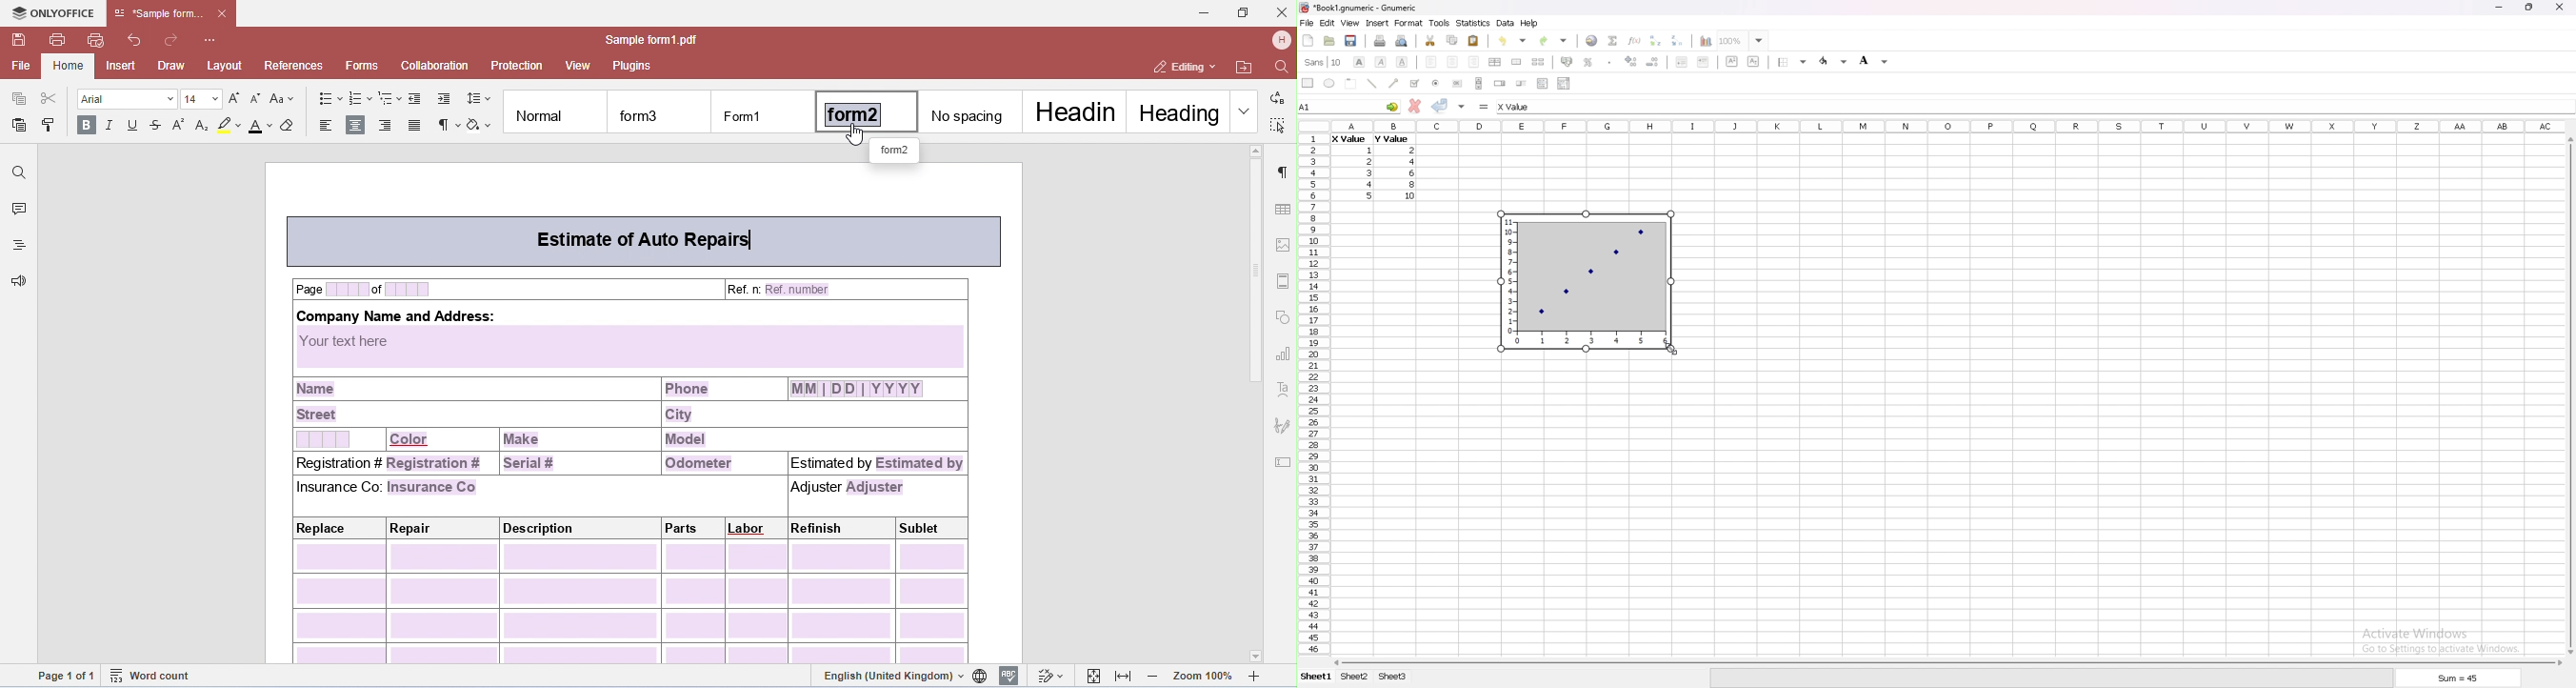  What do you see at coordinates (2459, 680) in the screenshot?
I see `sum` at bounding box center [2459, 680].